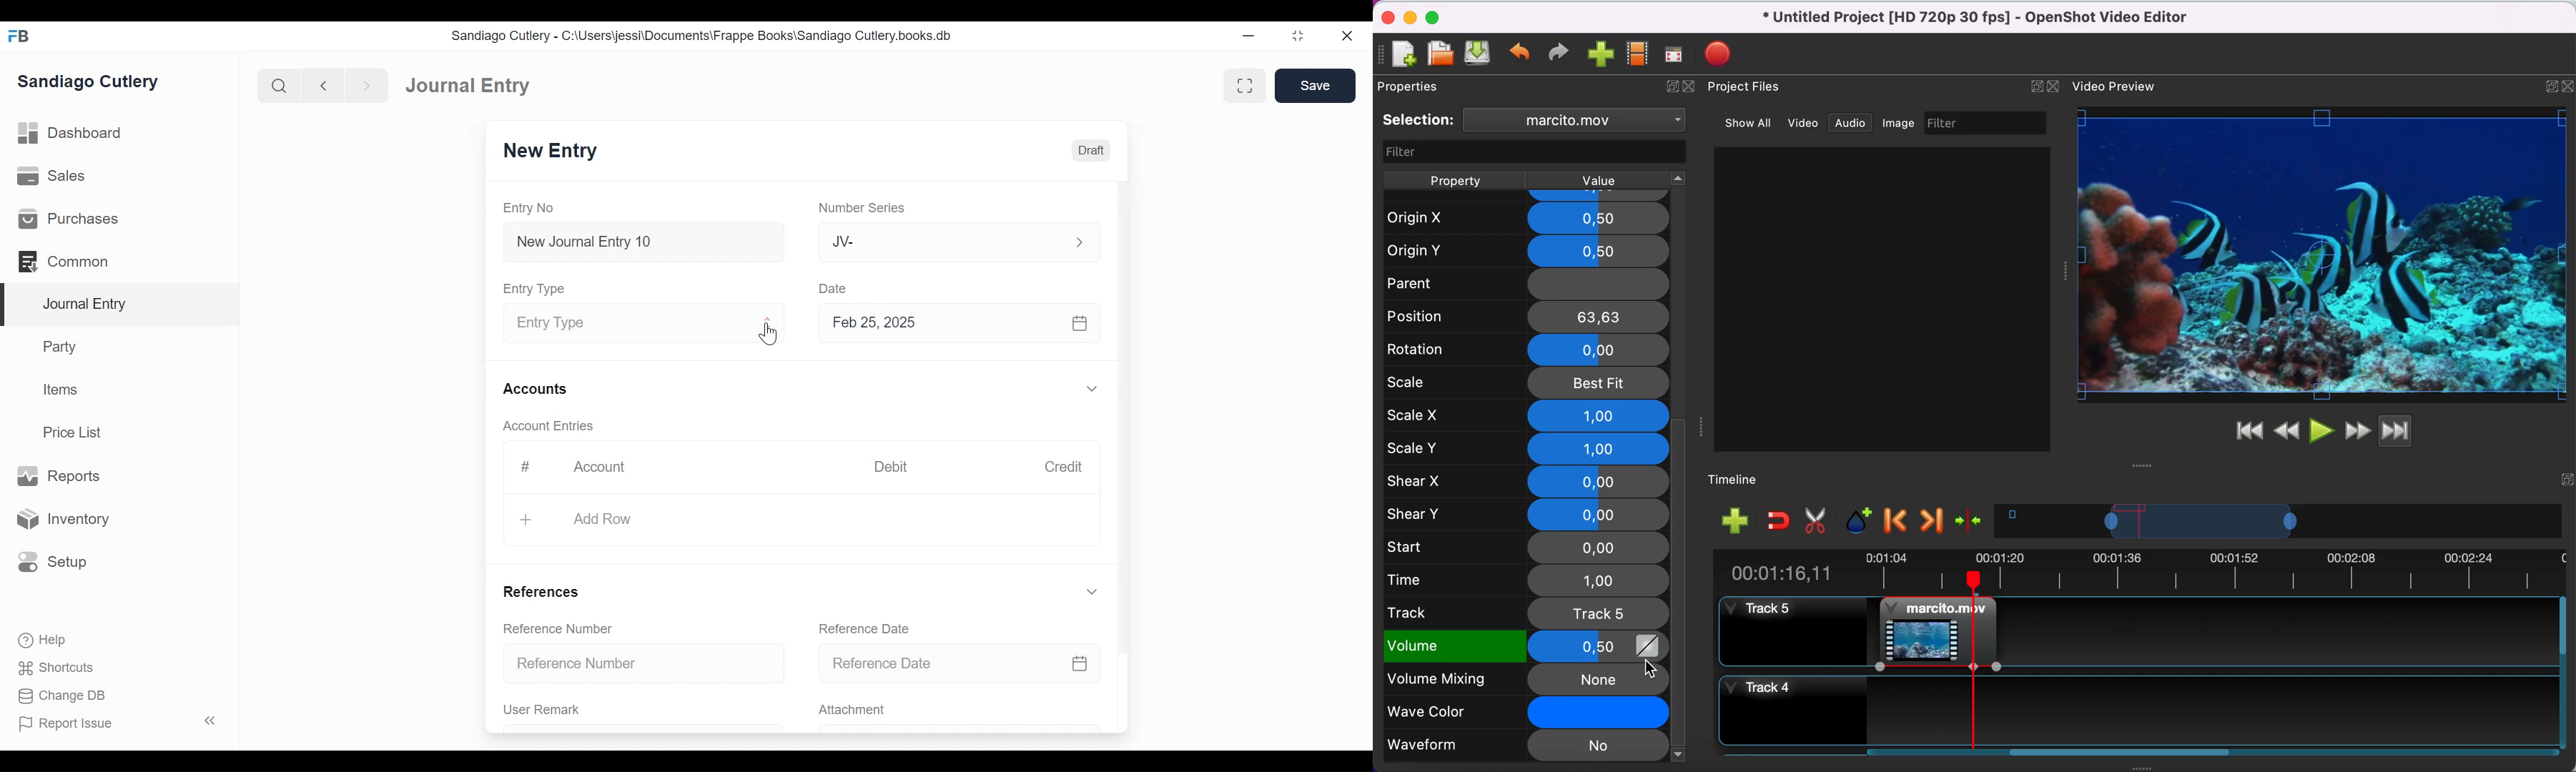  I want to click on video clip, so click(1927, 628).